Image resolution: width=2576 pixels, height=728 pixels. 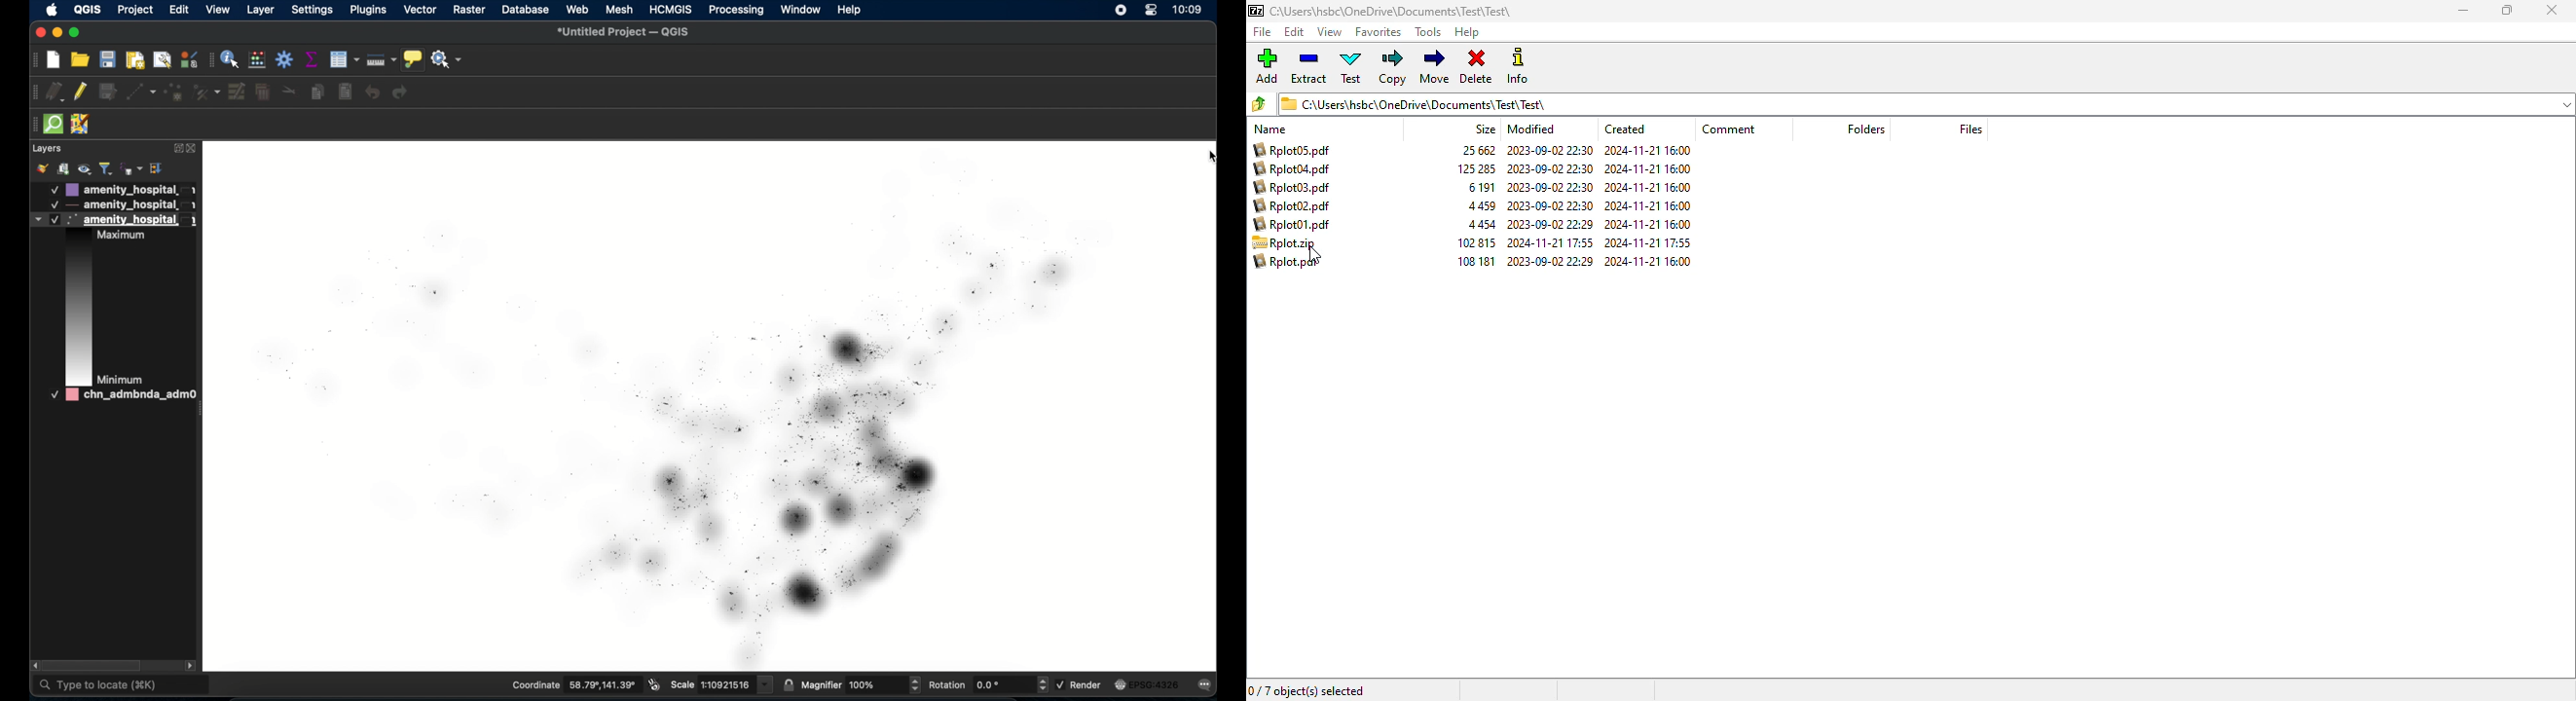 What do you see at coordinates (259, 10) in the screenshot?
I see `layer` at bounding box center [259, 10].